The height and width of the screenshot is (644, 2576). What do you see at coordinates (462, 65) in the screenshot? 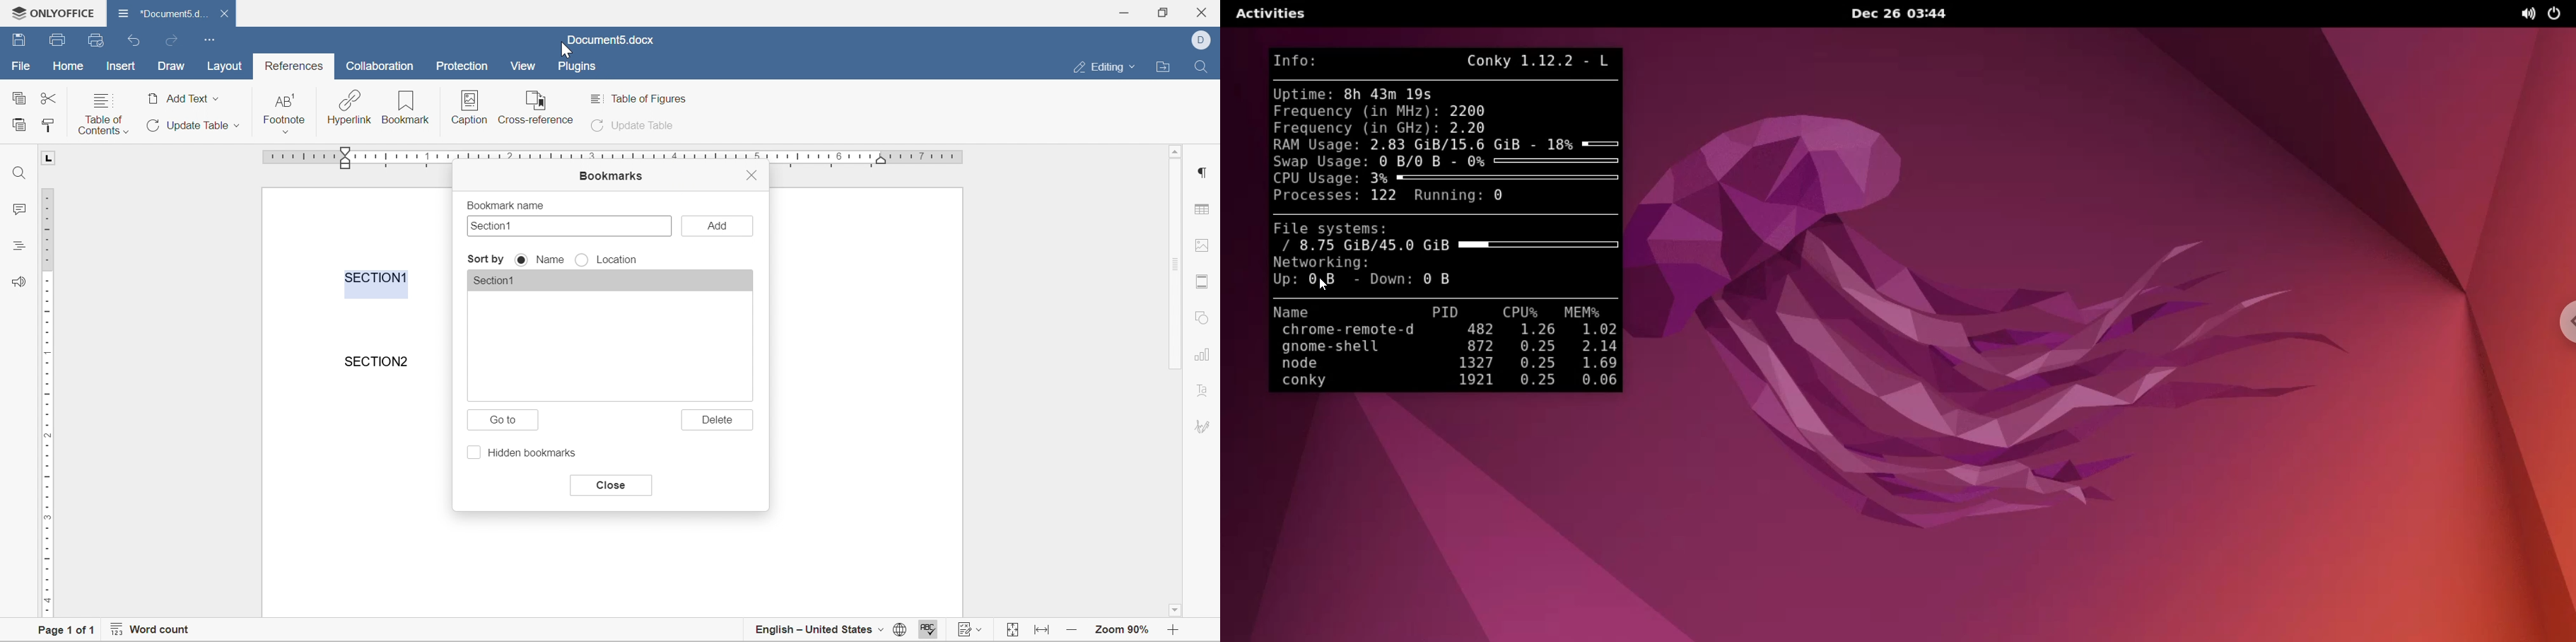
I see `protection` at bounding box center [462, 65].